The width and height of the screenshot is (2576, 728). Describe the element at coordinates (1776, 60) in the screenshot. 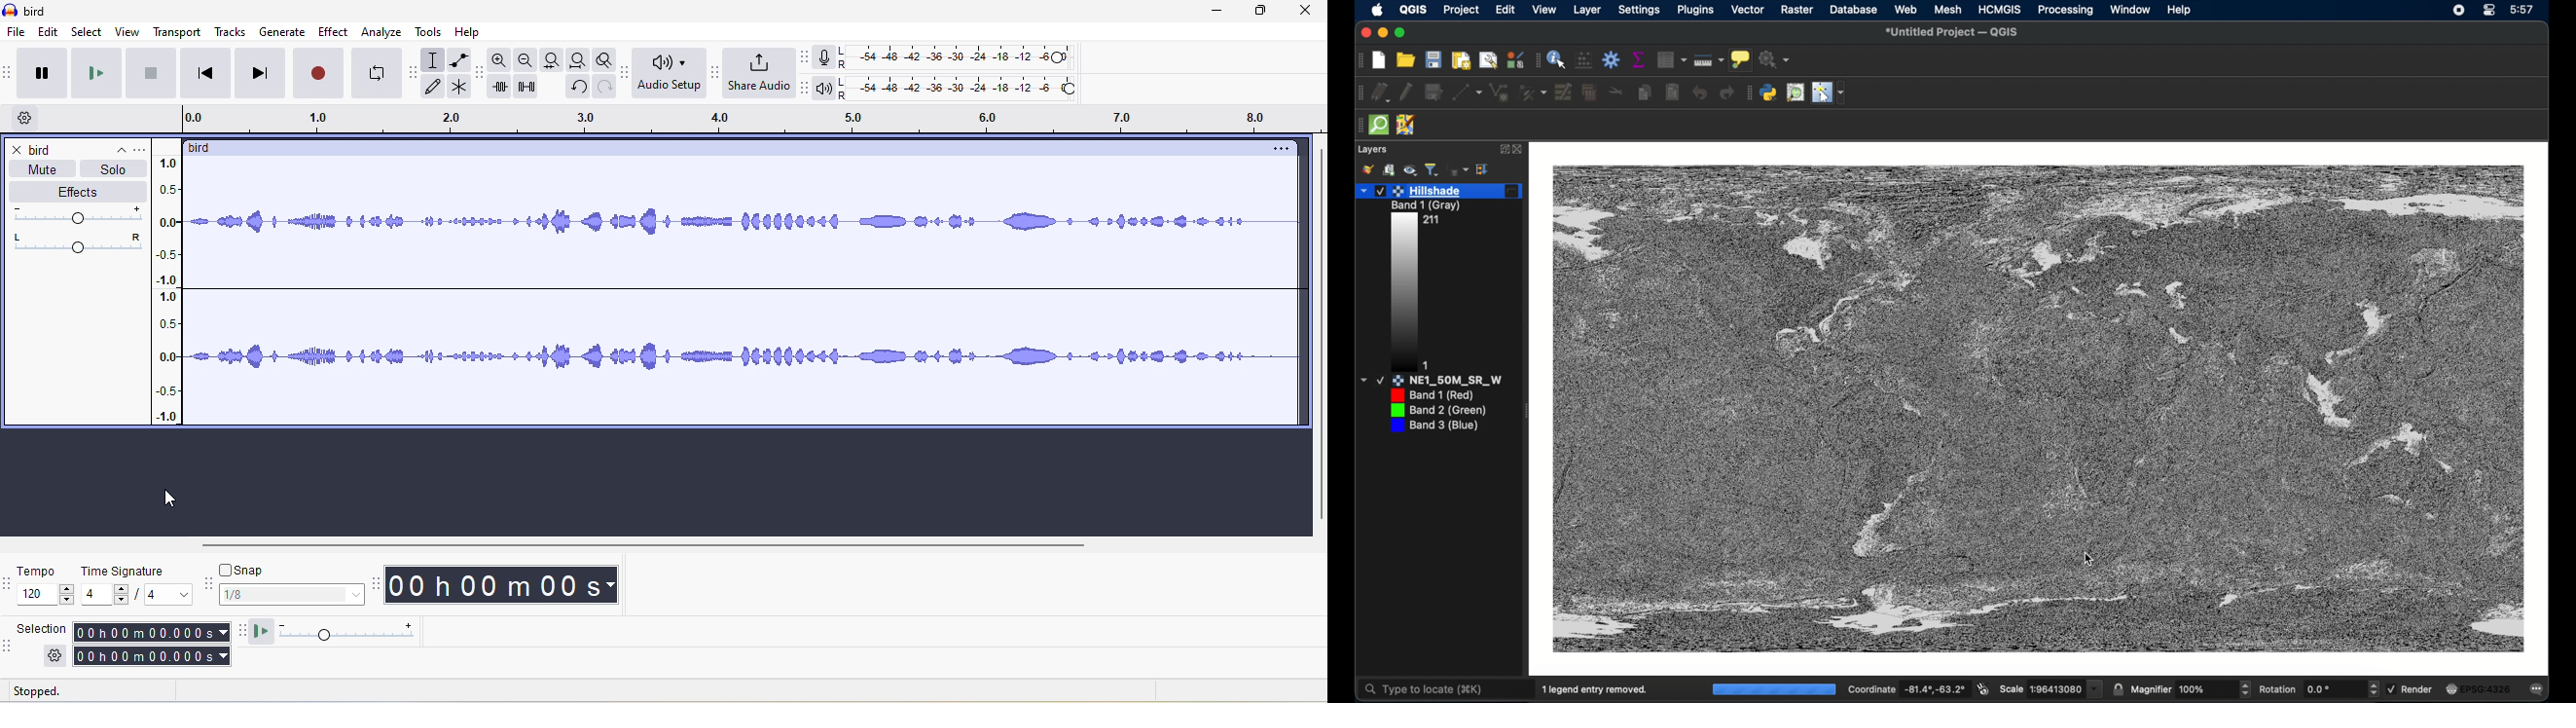

I see `no action selected ` at that location.